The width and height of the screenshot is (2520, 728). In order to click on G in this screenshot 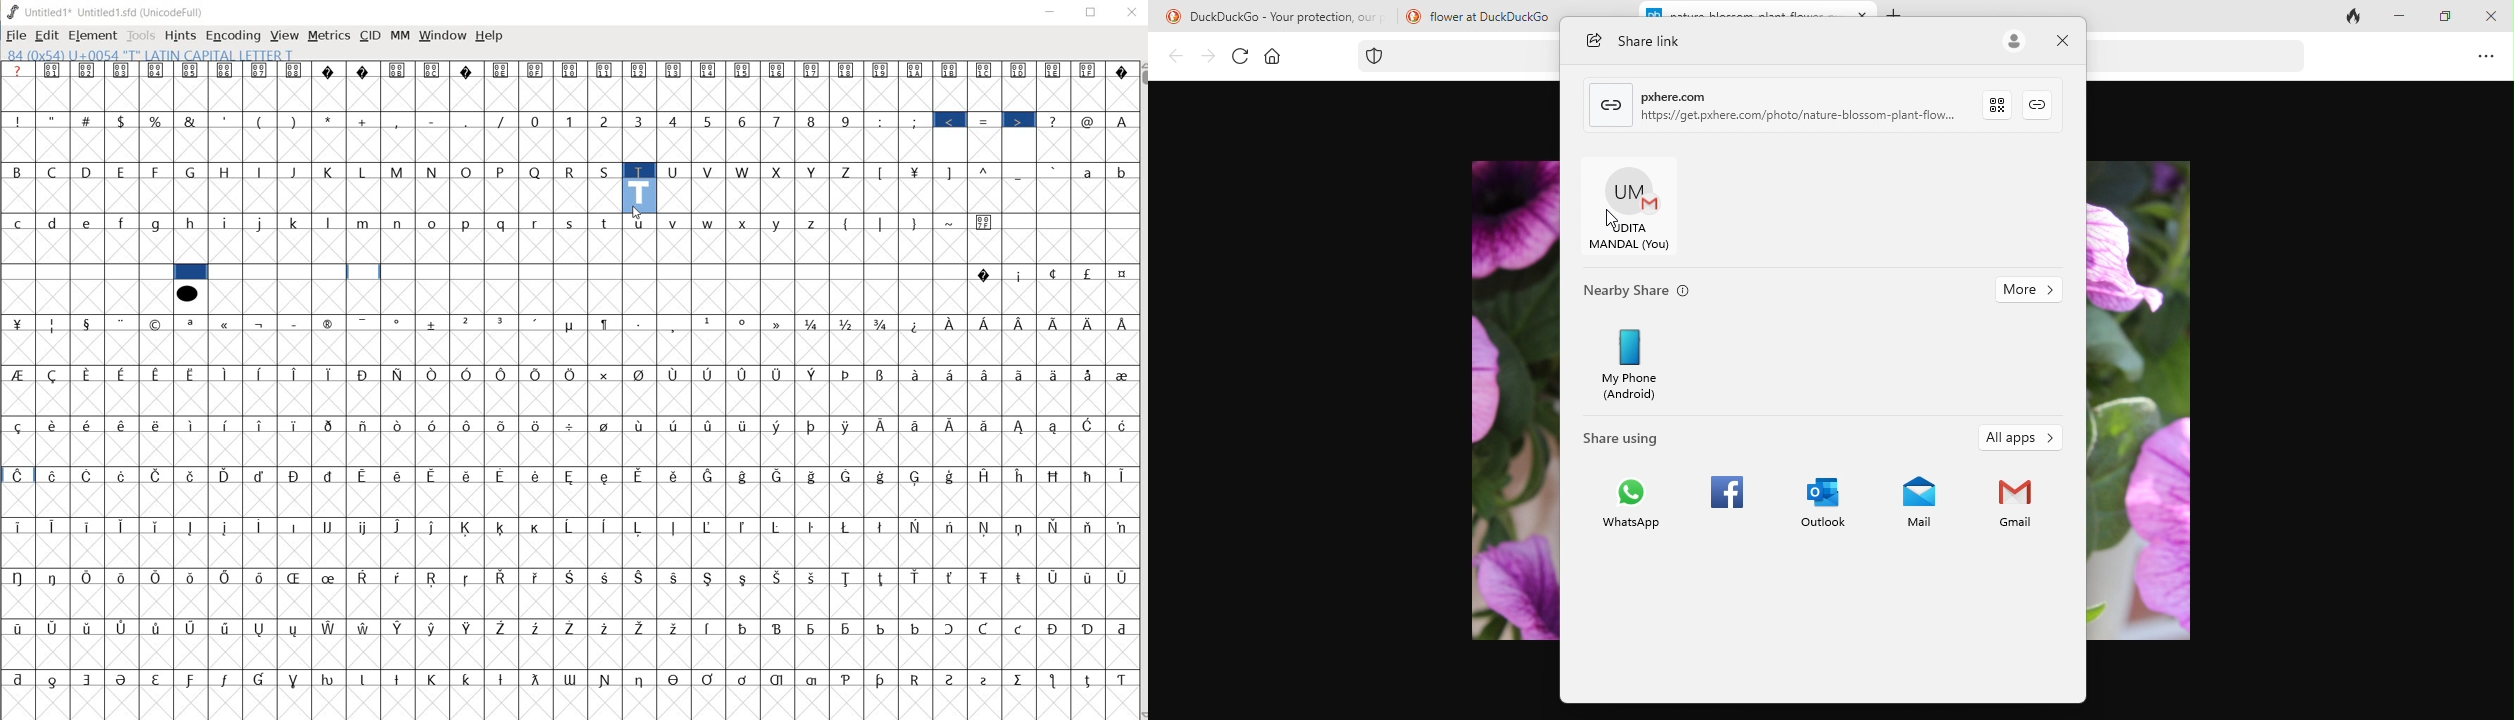, I will do `click(191, 173)`.